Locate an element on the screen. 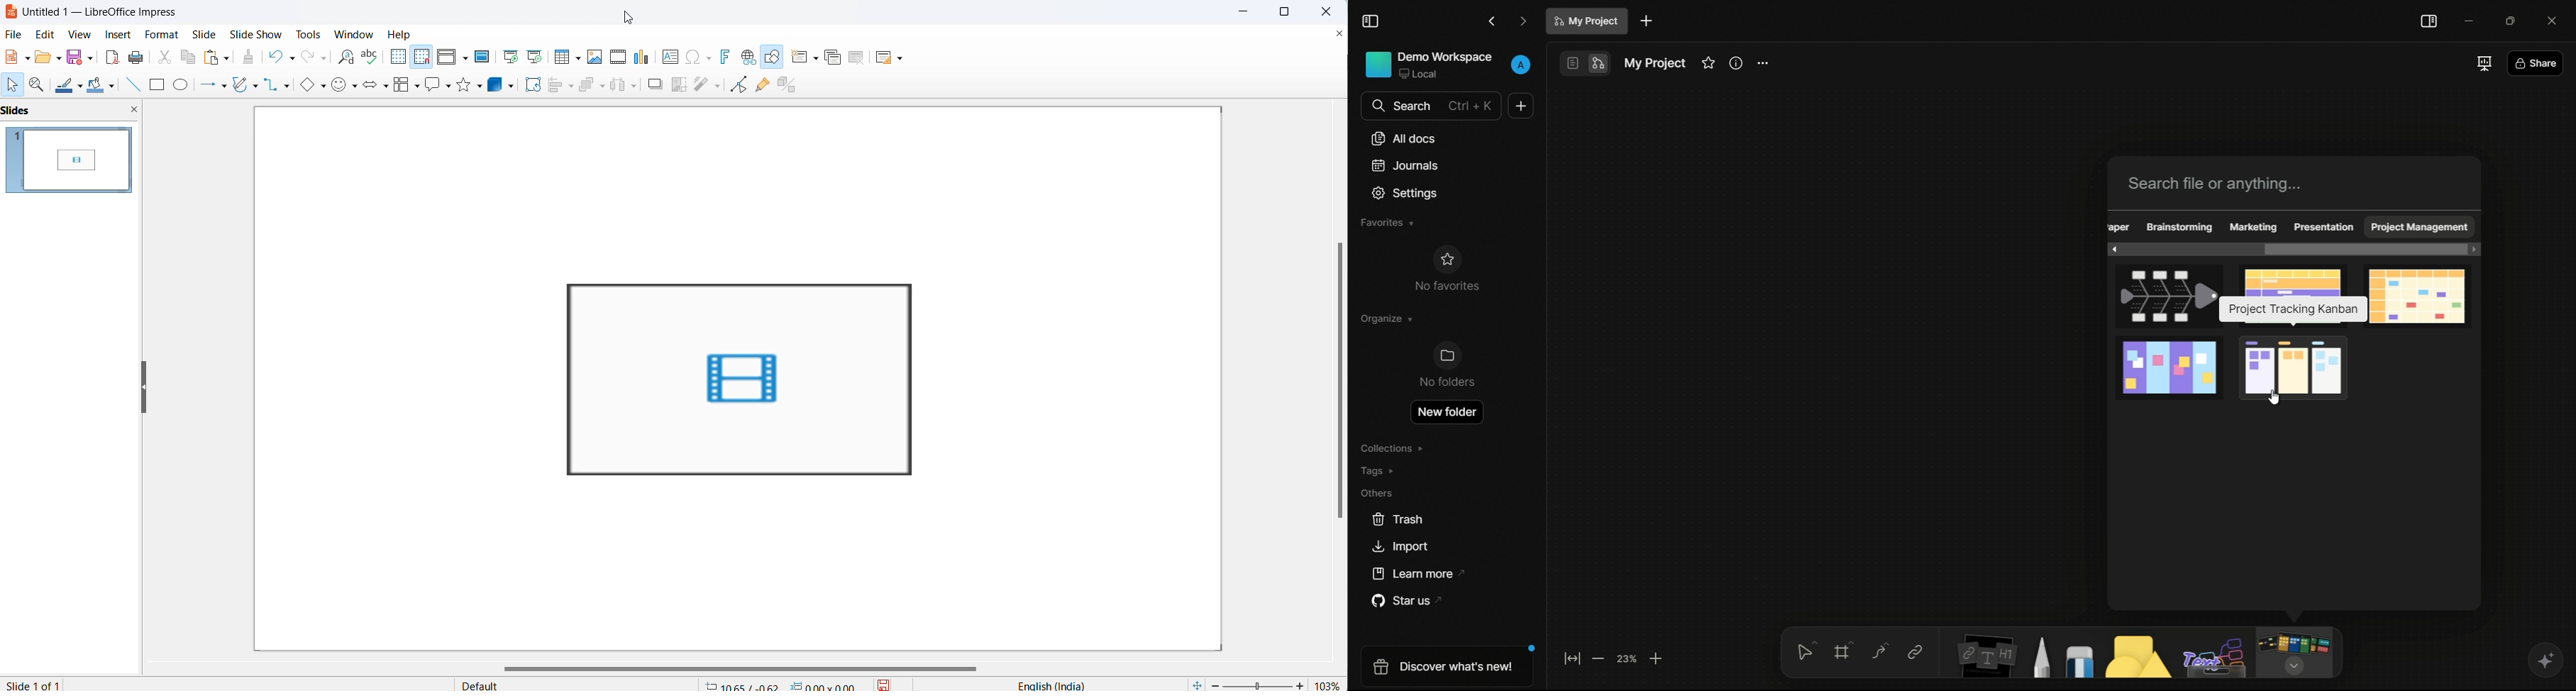 The image size is (2576, 700). delete slide is located at coordinates (858, 57).